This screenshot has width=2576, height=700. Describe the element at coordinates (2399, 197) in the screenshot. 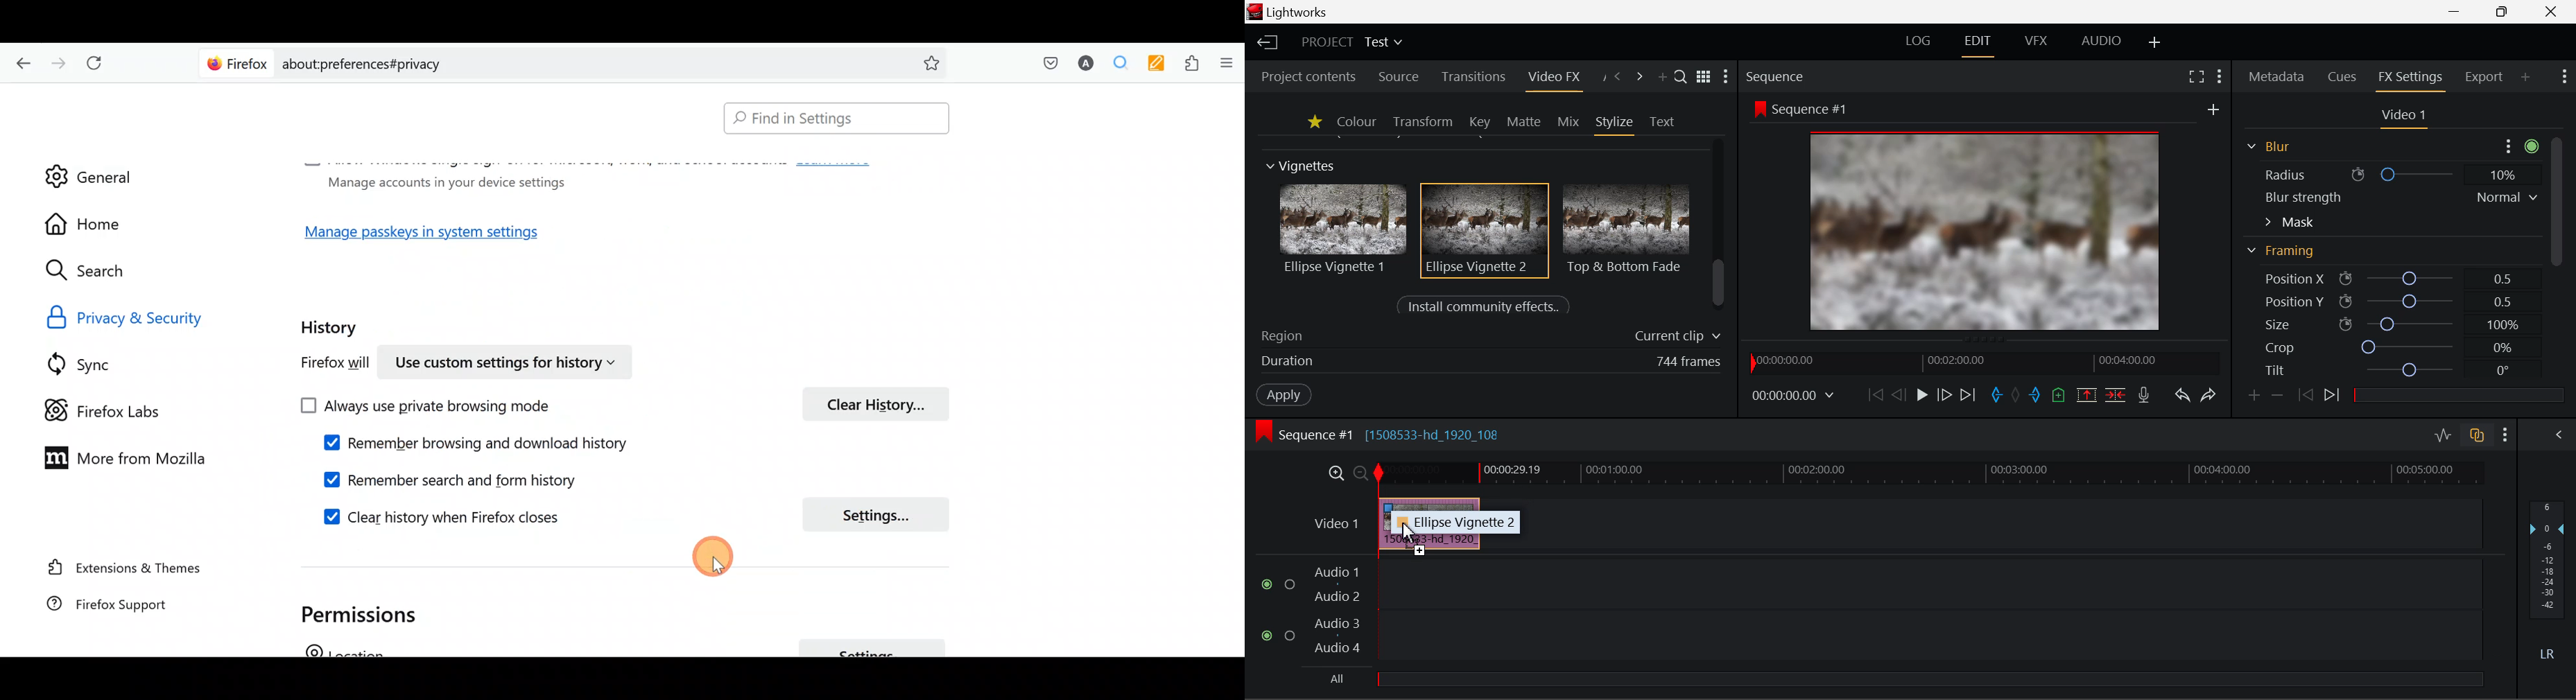

I see `Blur strength Normal v` at that location.